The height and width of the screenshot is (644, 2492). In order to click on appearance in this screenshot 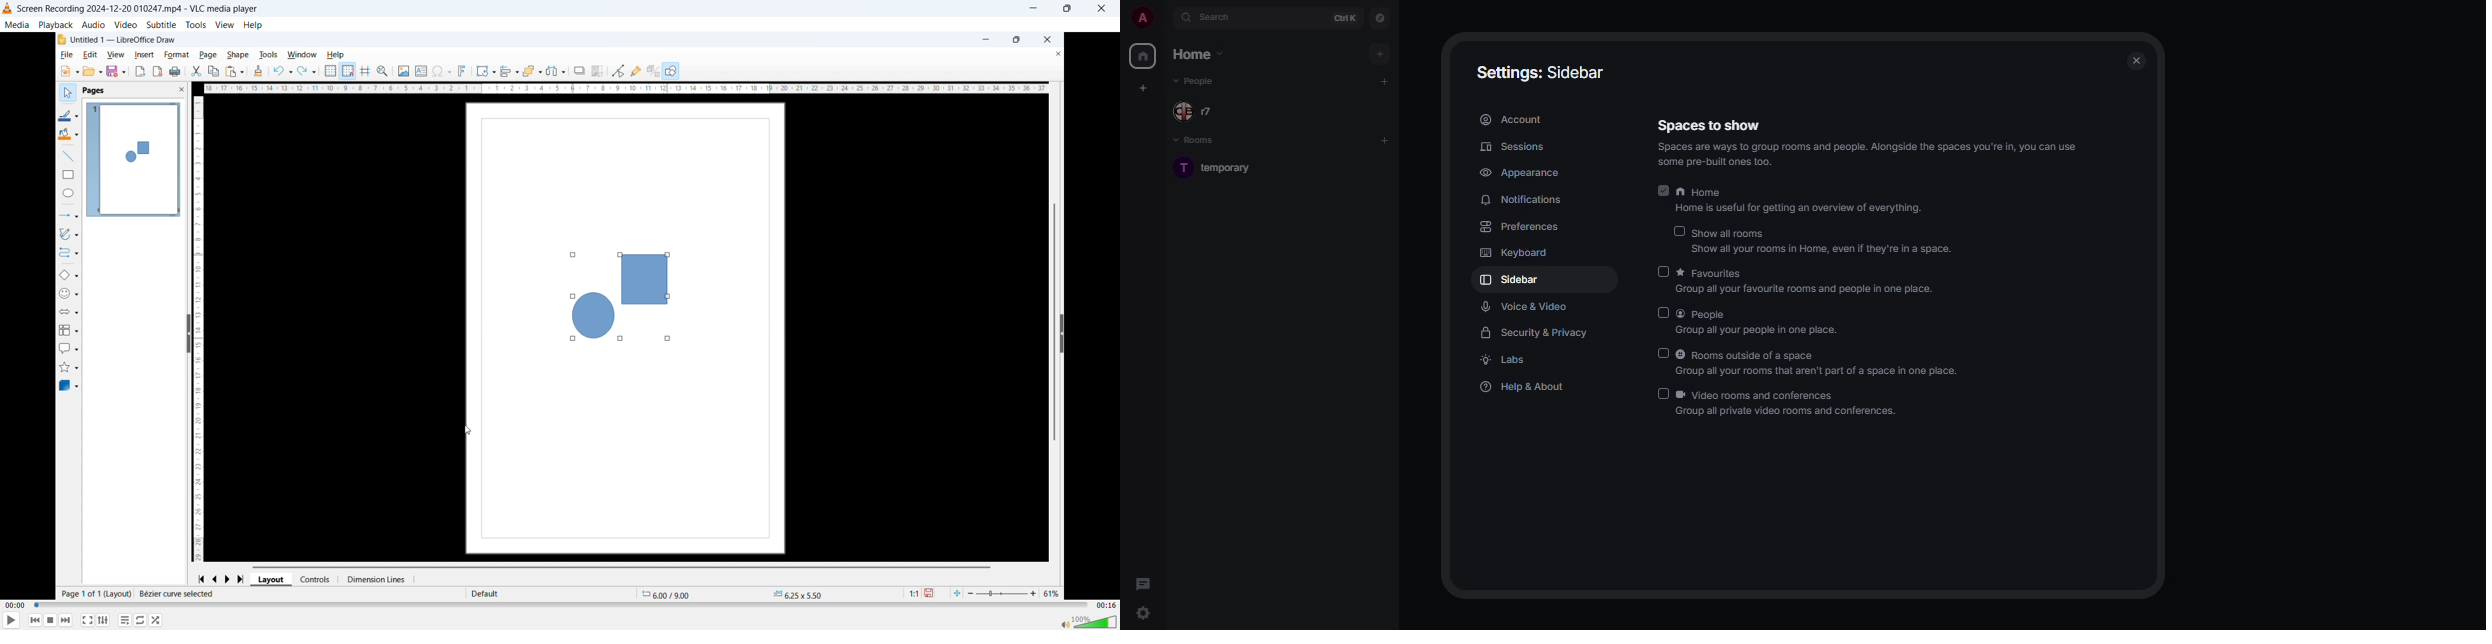, I will do `click(1517, 175)`.